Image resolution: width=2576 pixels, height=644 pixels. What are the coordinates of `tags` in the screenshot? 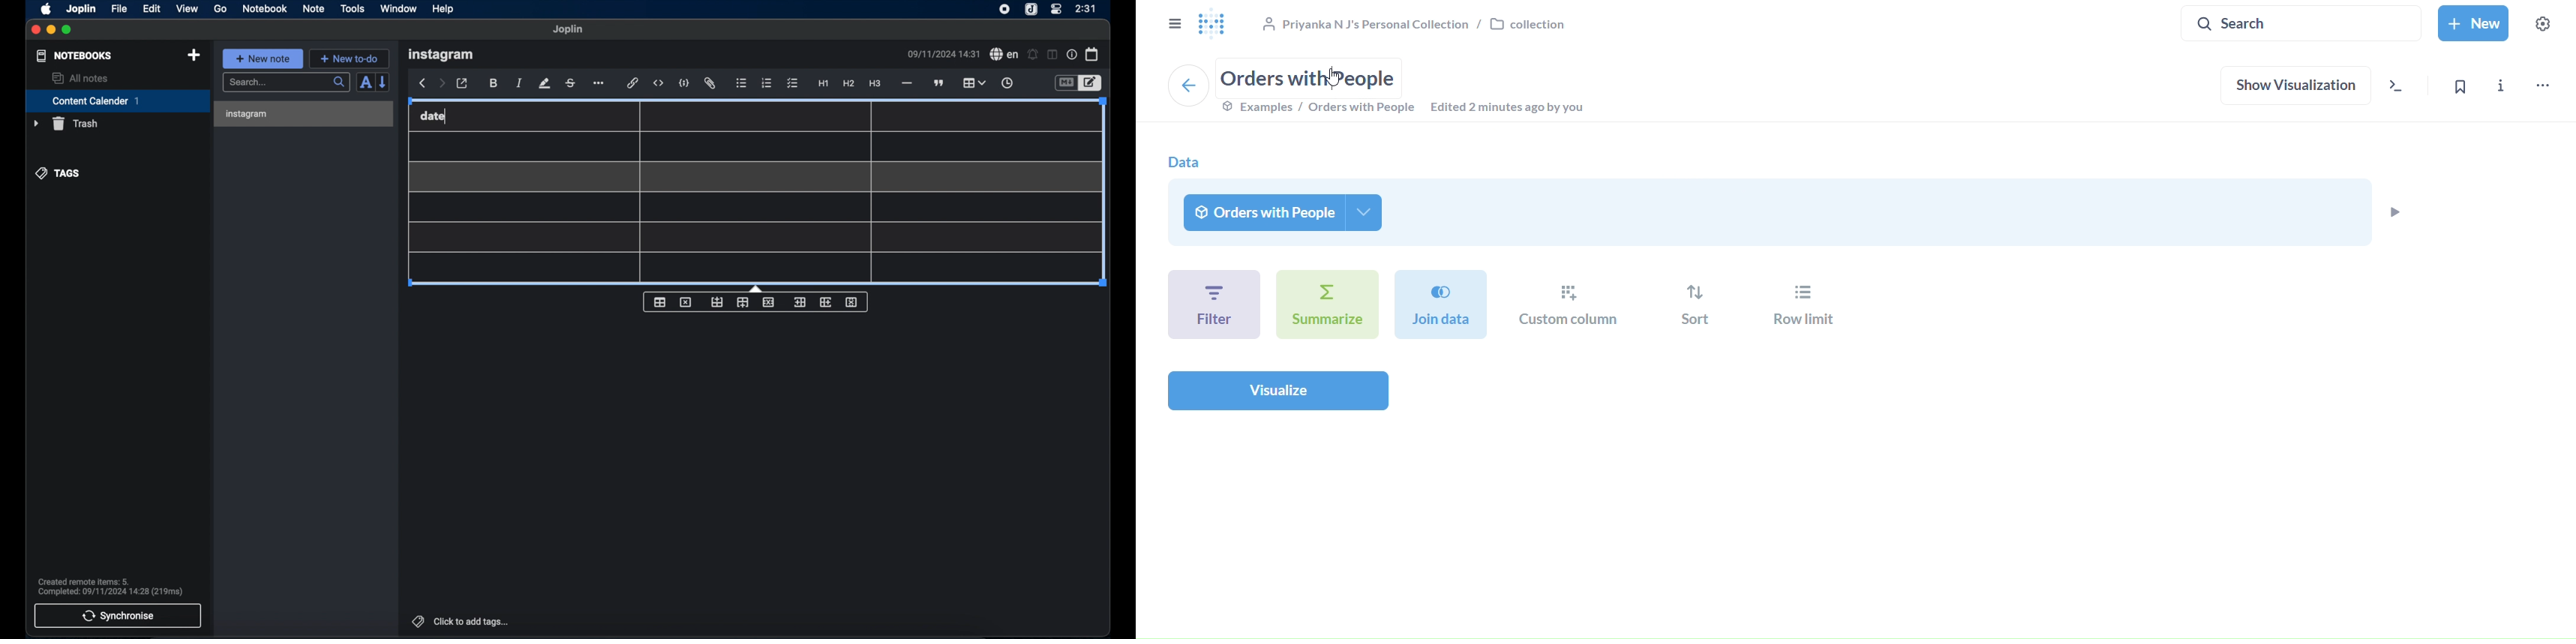 It's located at (58, 173).